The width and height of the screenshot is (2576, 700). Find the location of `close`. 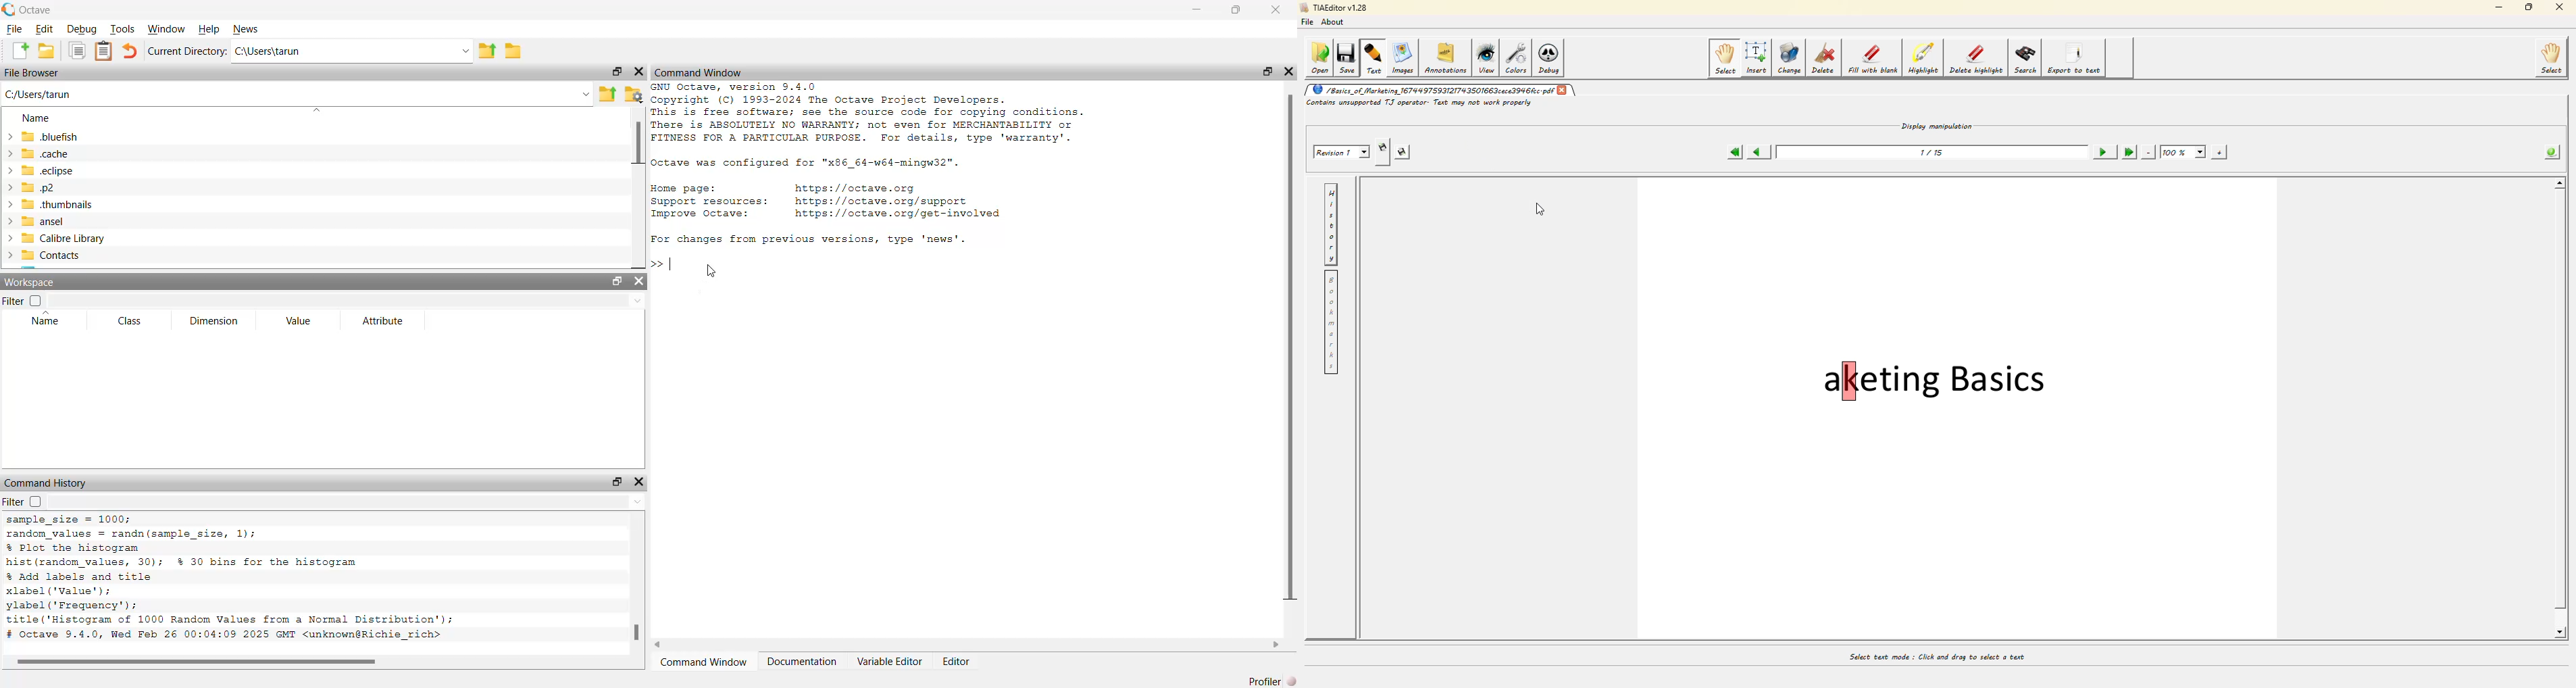

close is located at coordinates (1289, 72).